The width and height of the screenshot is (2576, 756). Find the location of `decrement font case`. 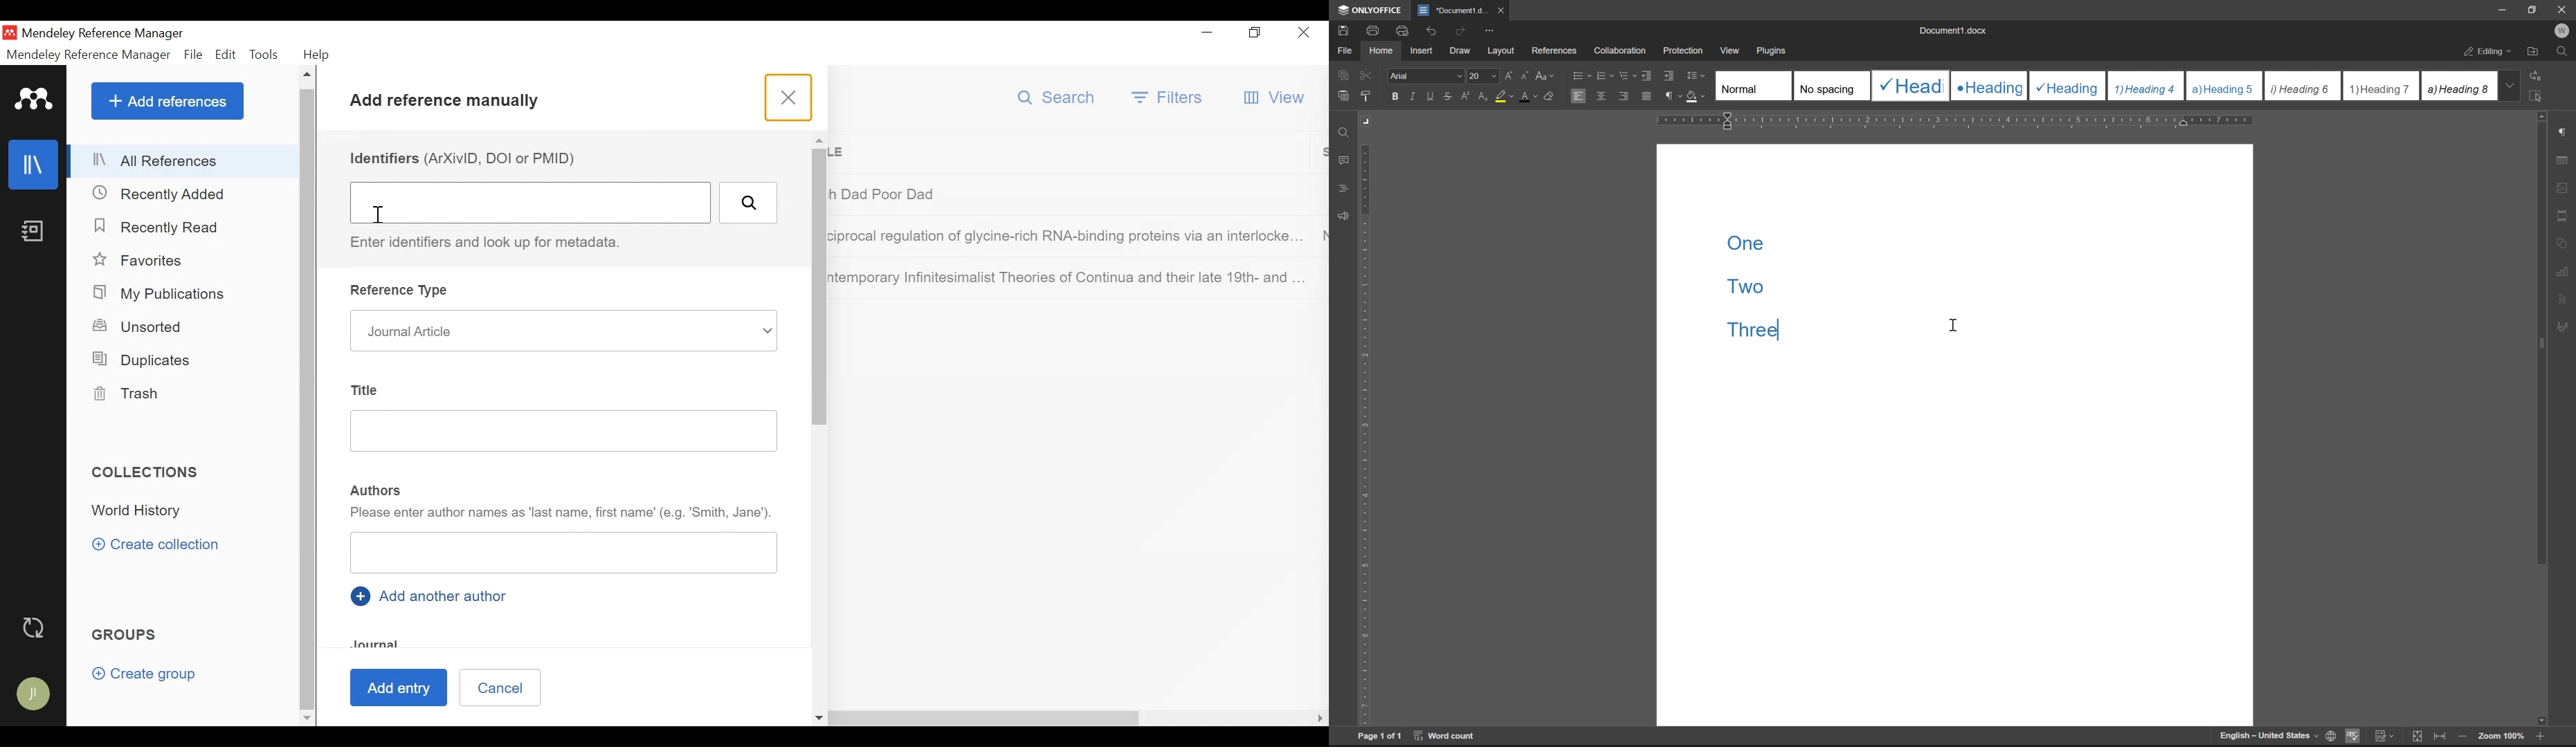

decrement font case is located at coordinates (1522, 74).